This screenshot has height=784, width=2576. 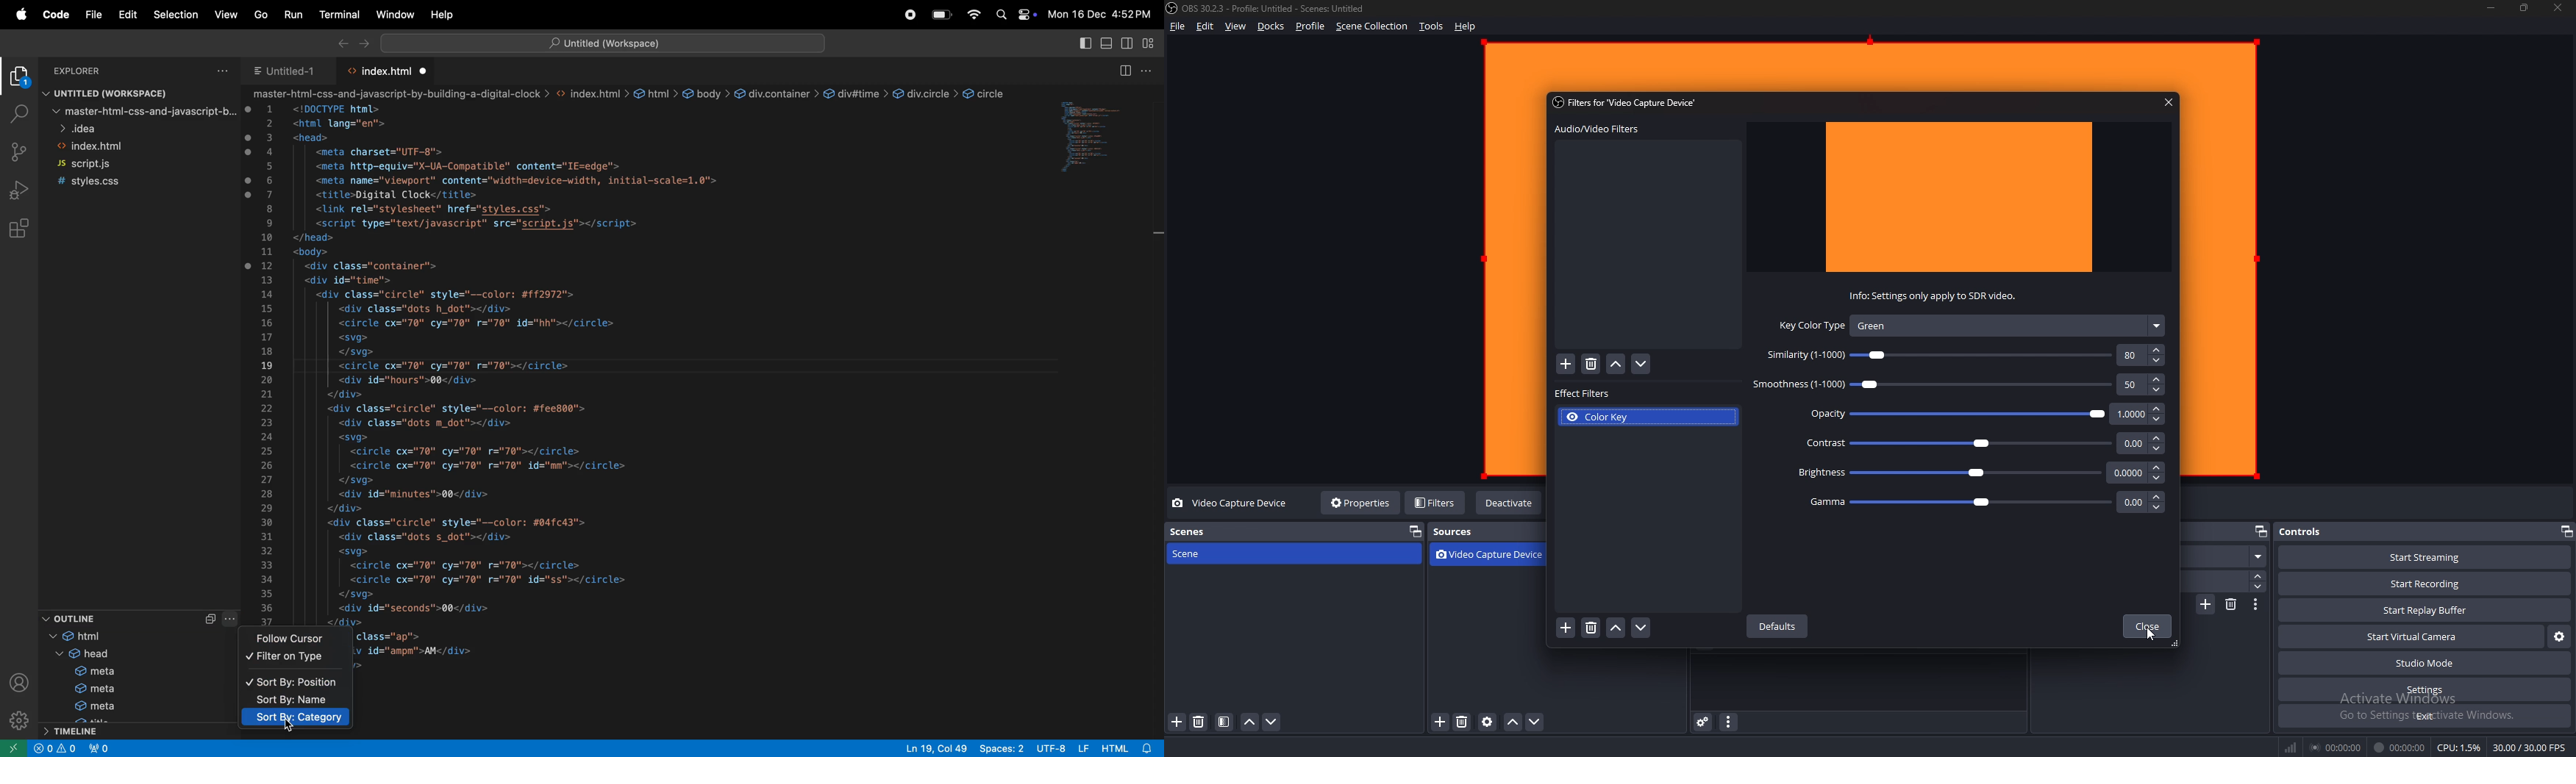 What do you see at coordinates (2310, 531) in the screenshot?
I see `controls` at bounding box center [2310, 531].